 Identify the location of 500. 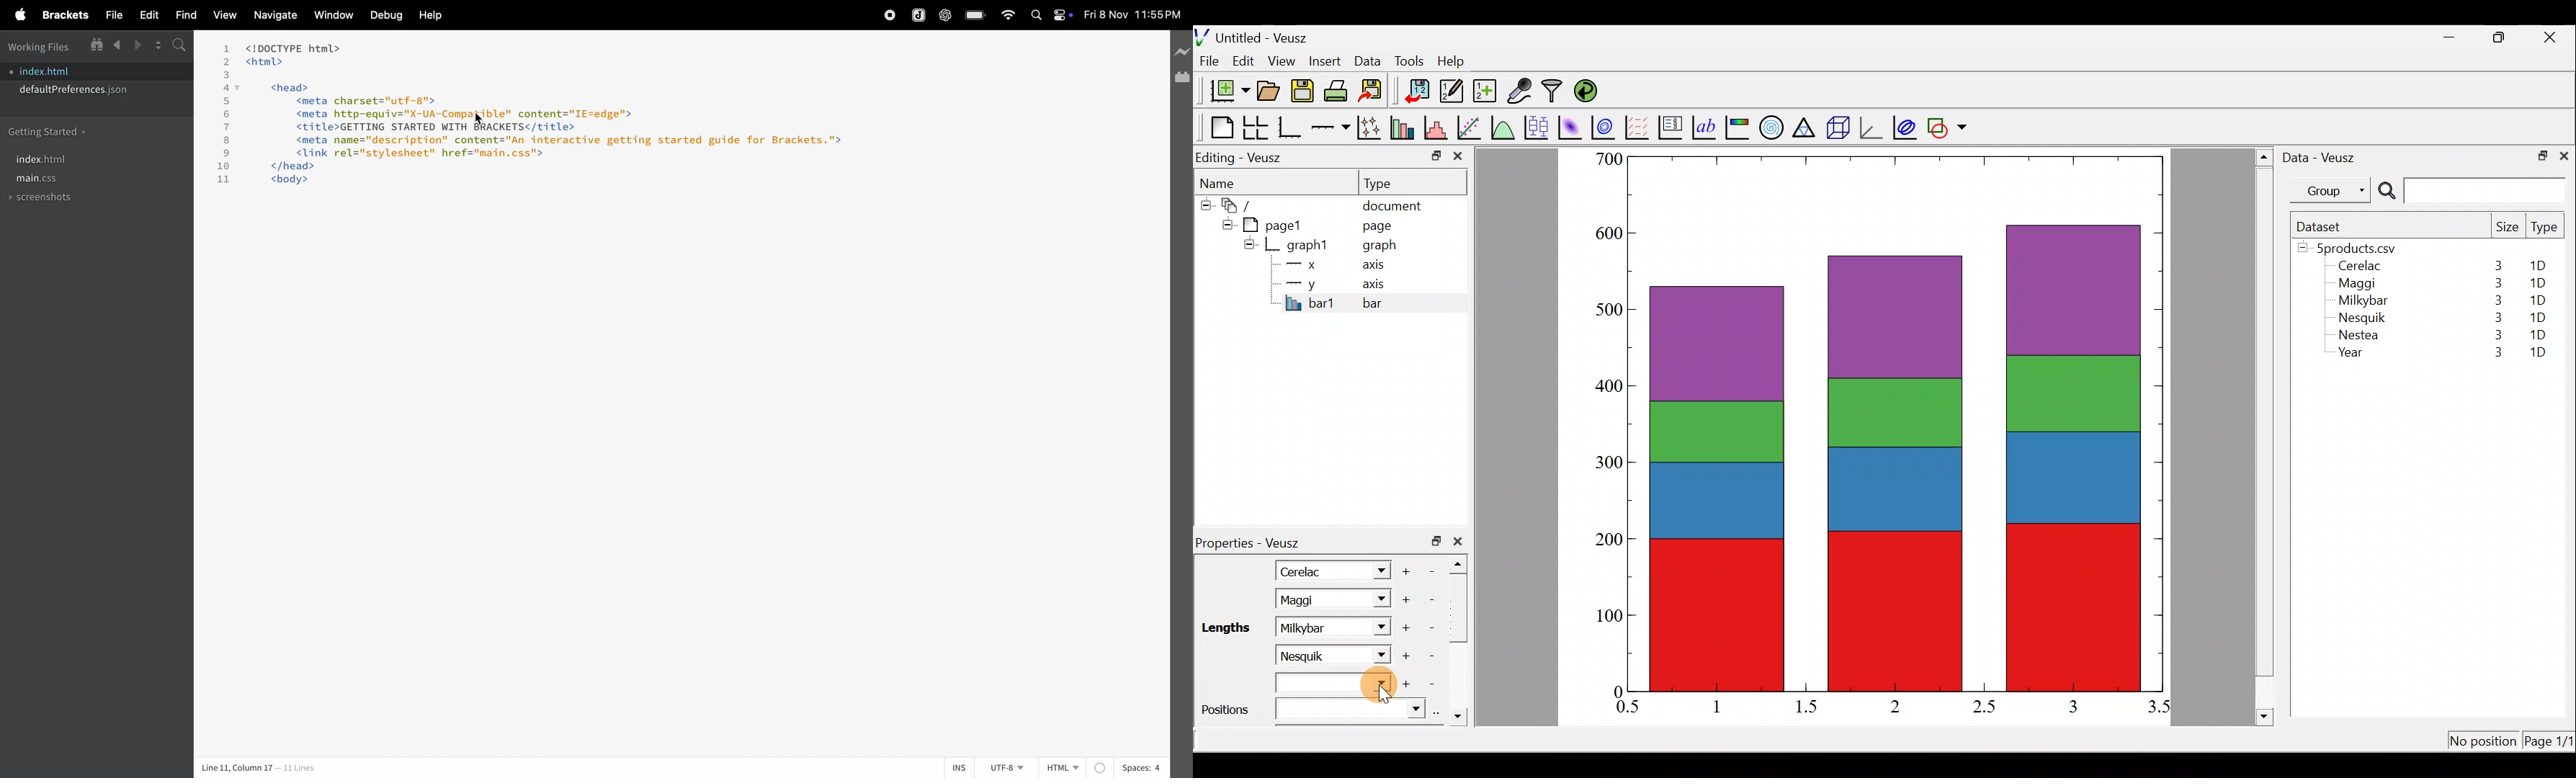
(1608, 158).